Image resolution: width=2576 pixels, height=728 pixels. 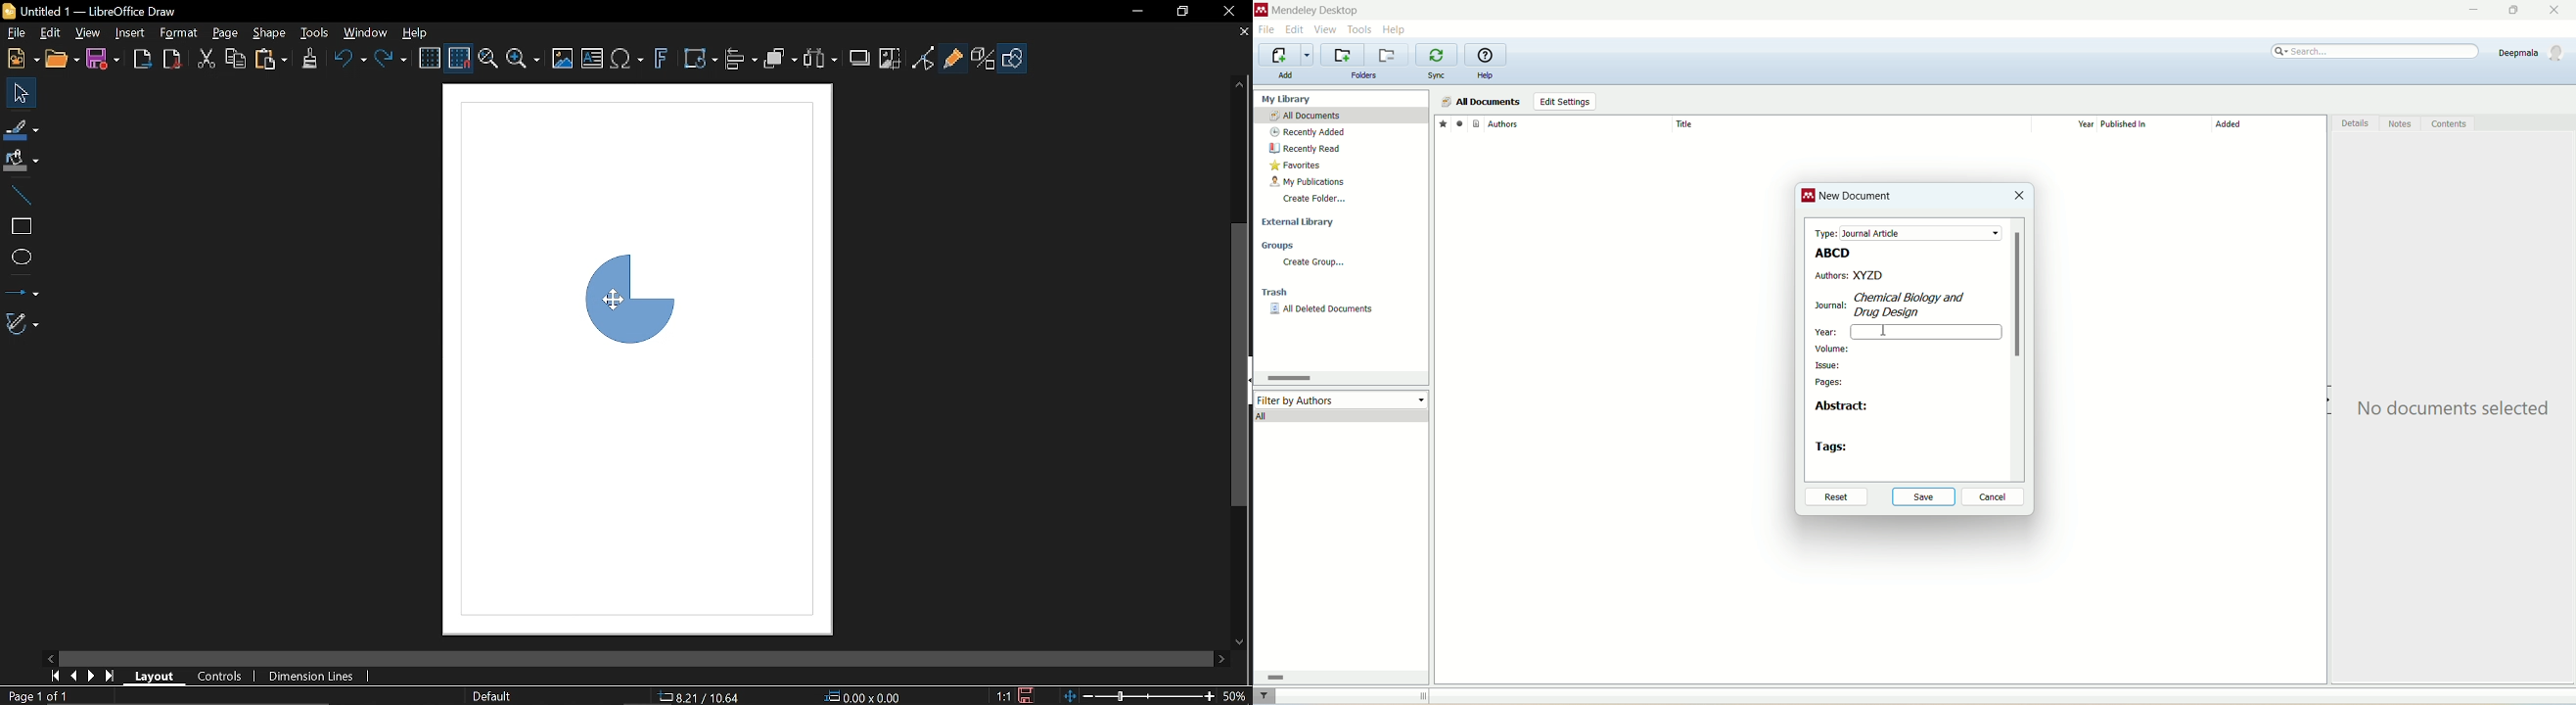 I want to click on Move up, so click(x=1240, y=82).